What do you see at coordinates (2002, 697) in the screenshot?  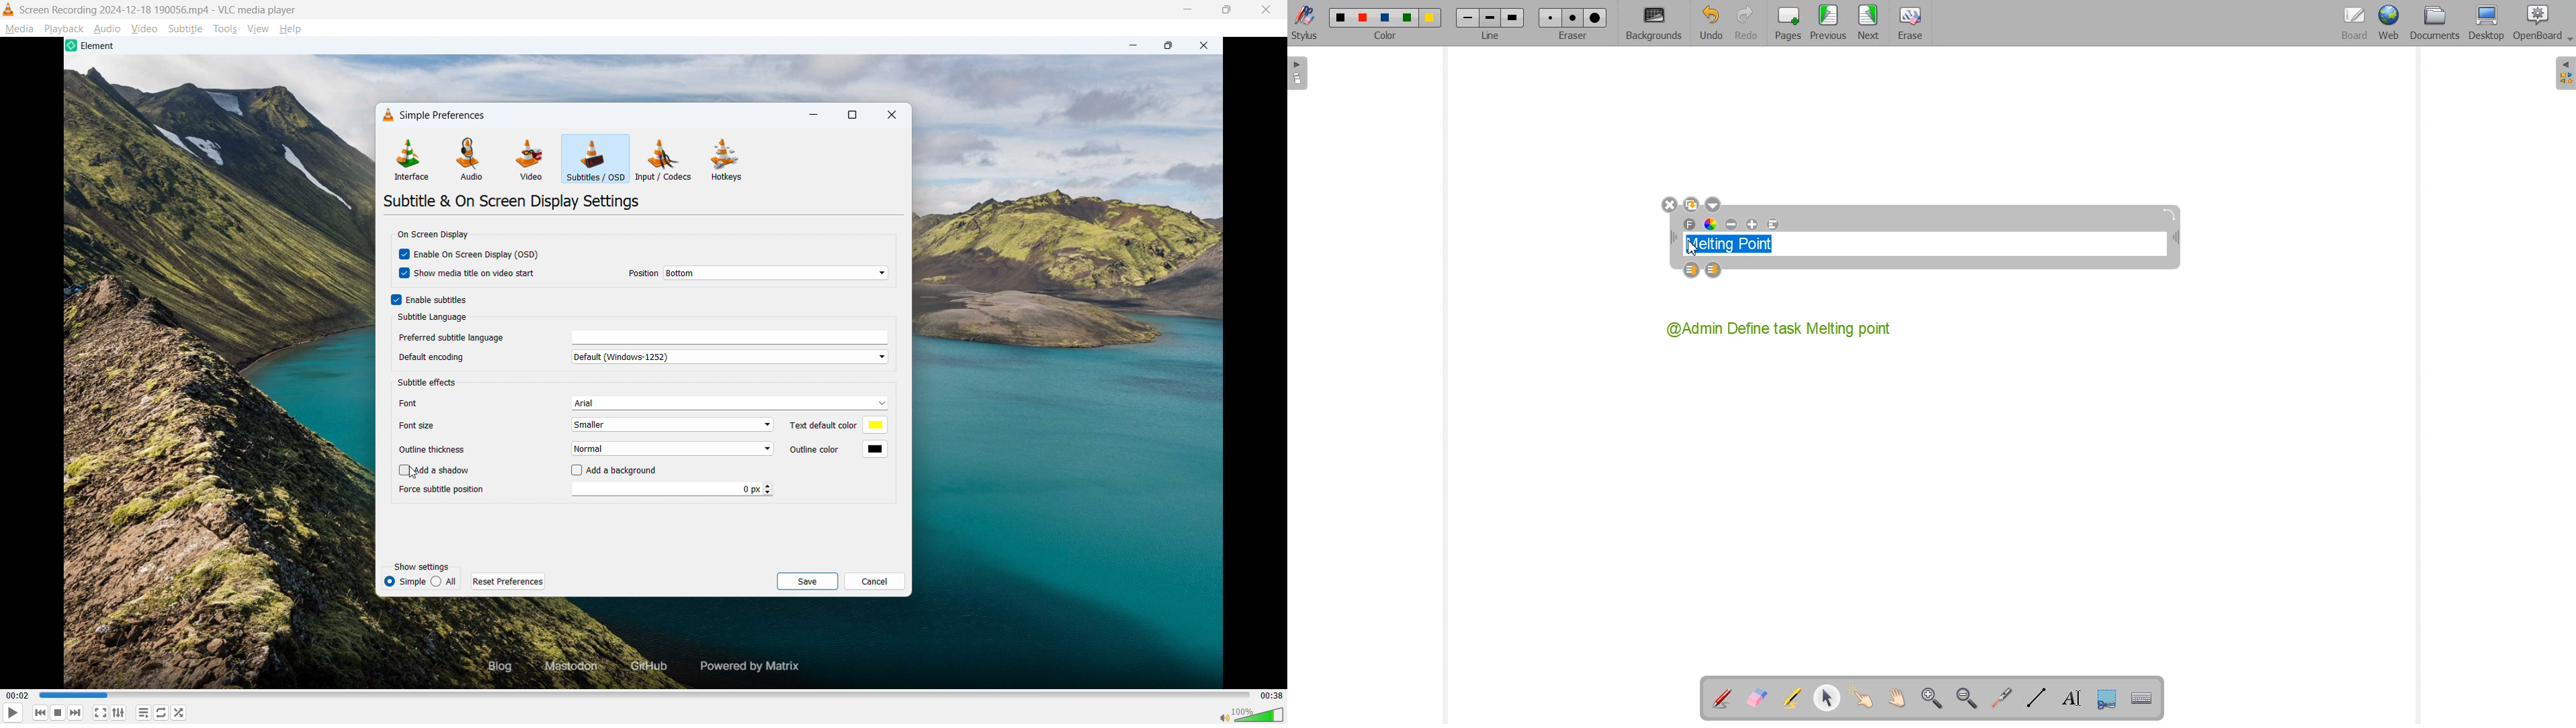 I see `Virtual laser Pointer` at bounding box center [2002, 697].